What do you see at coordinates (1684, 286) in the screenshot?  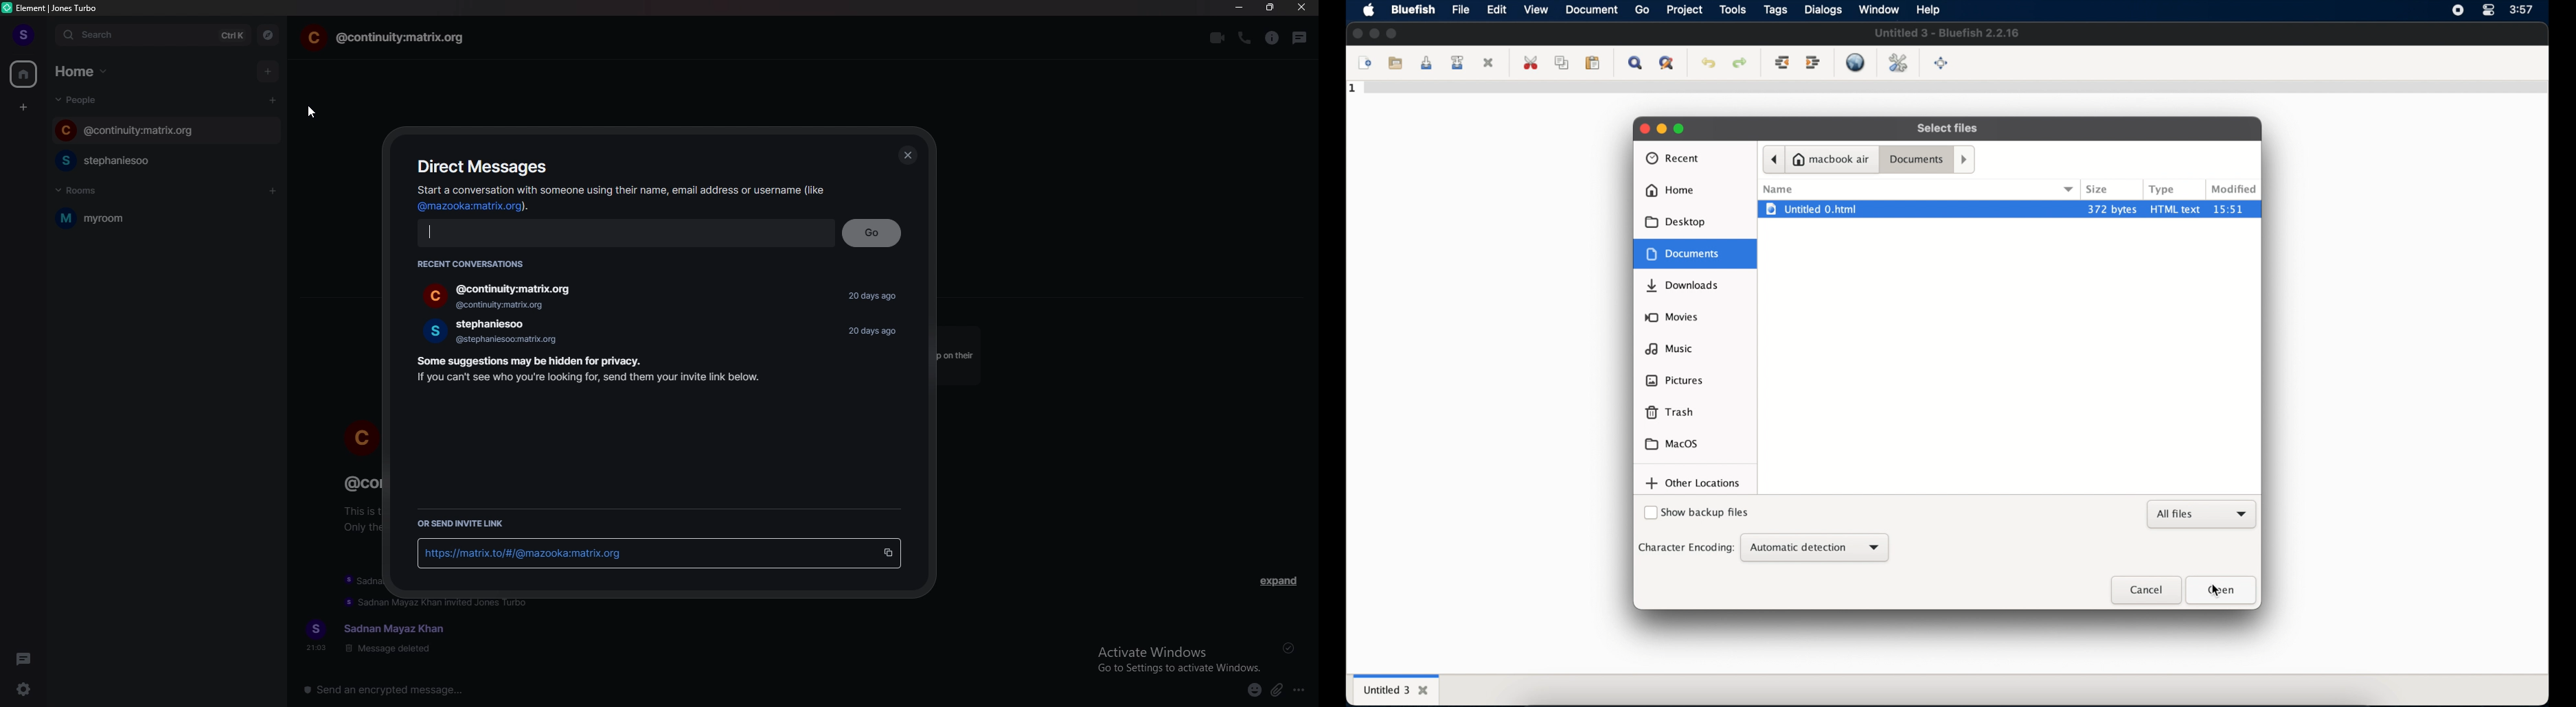 I see `downloads` at bounding box center [1684, 286].